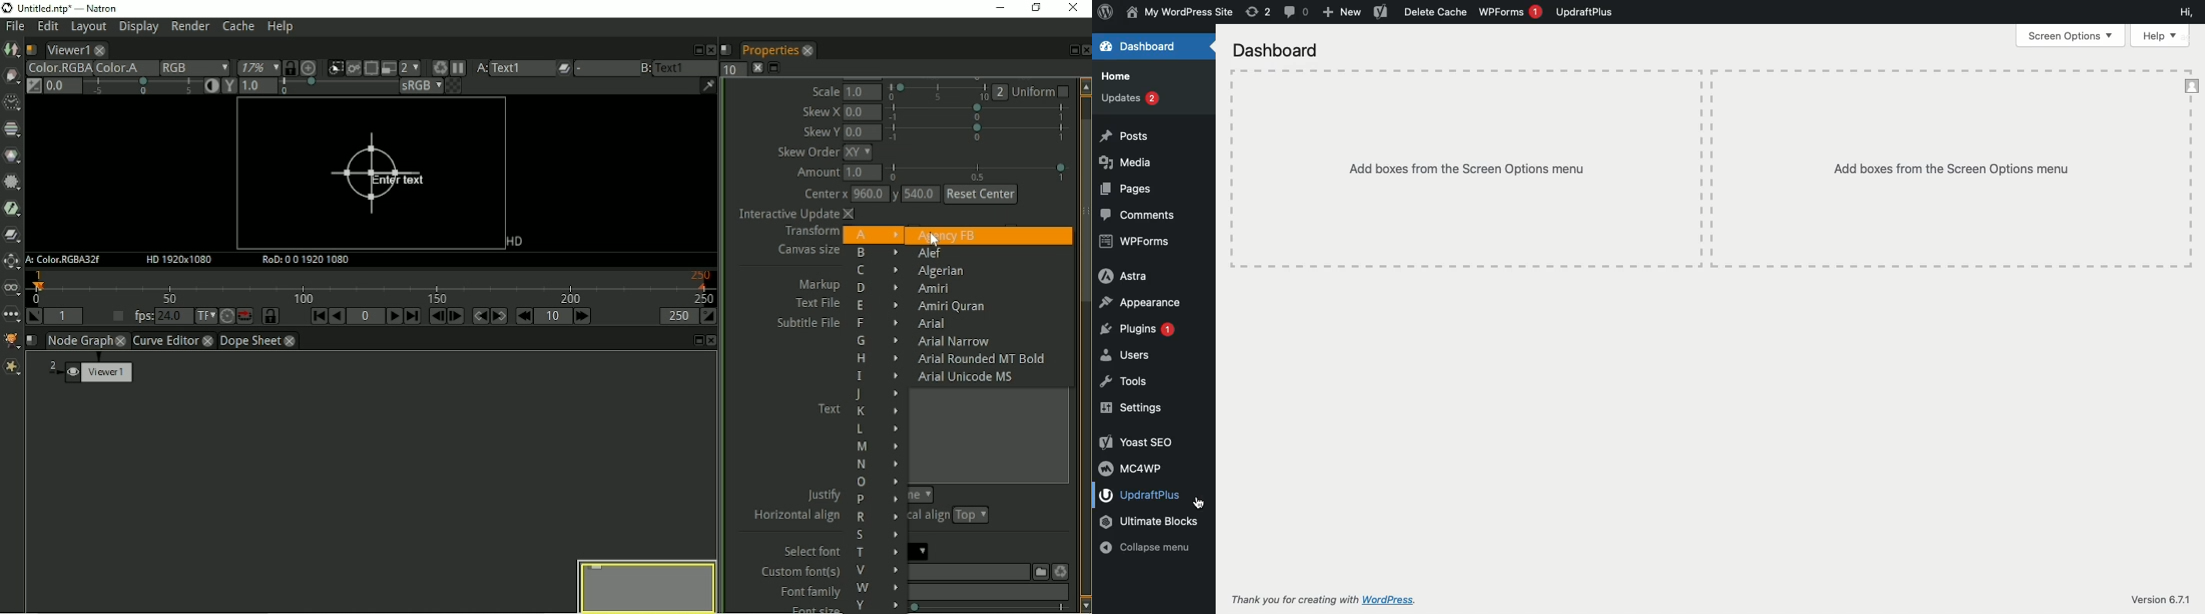 This screenshot has width=2212, height=616. I want to click on subtitle file, so click(808, 324).